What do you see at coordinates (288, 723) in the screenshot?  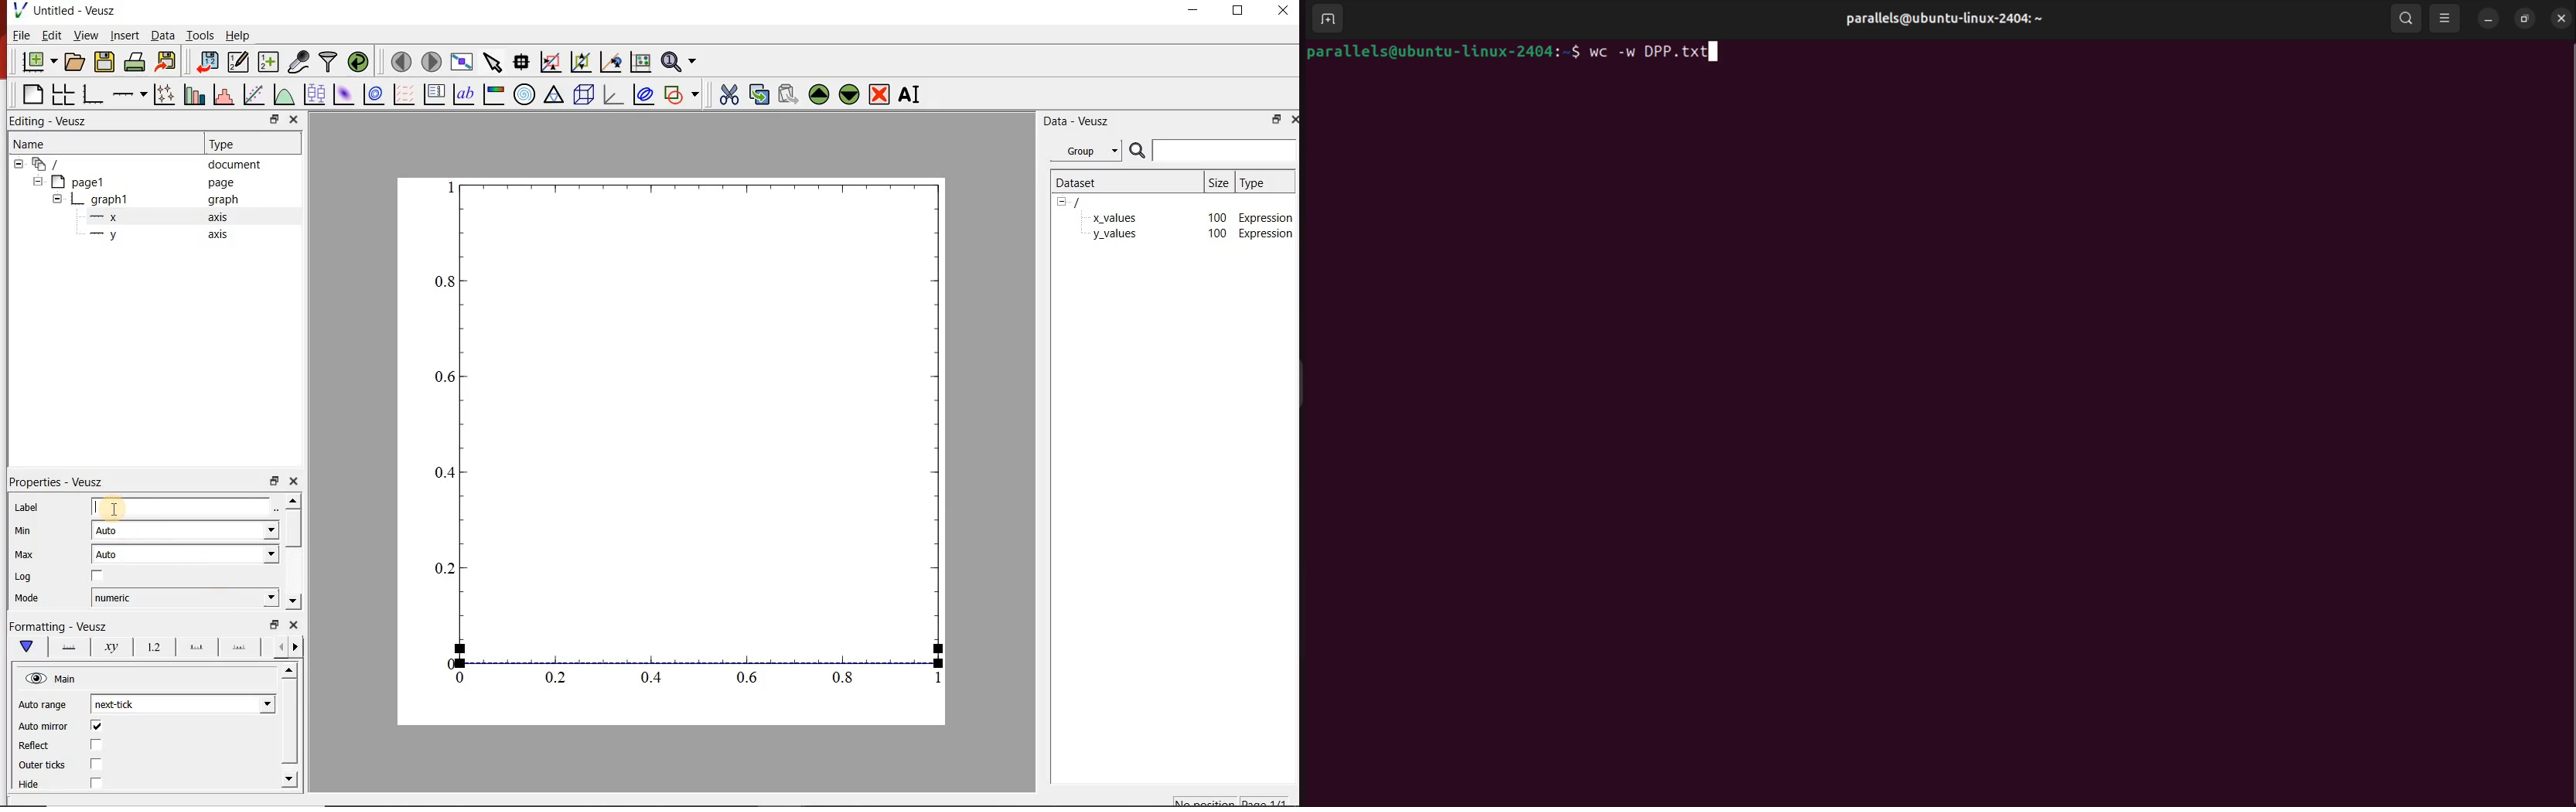 I see `vertical scrollbar` at bounding box center [288, 723].